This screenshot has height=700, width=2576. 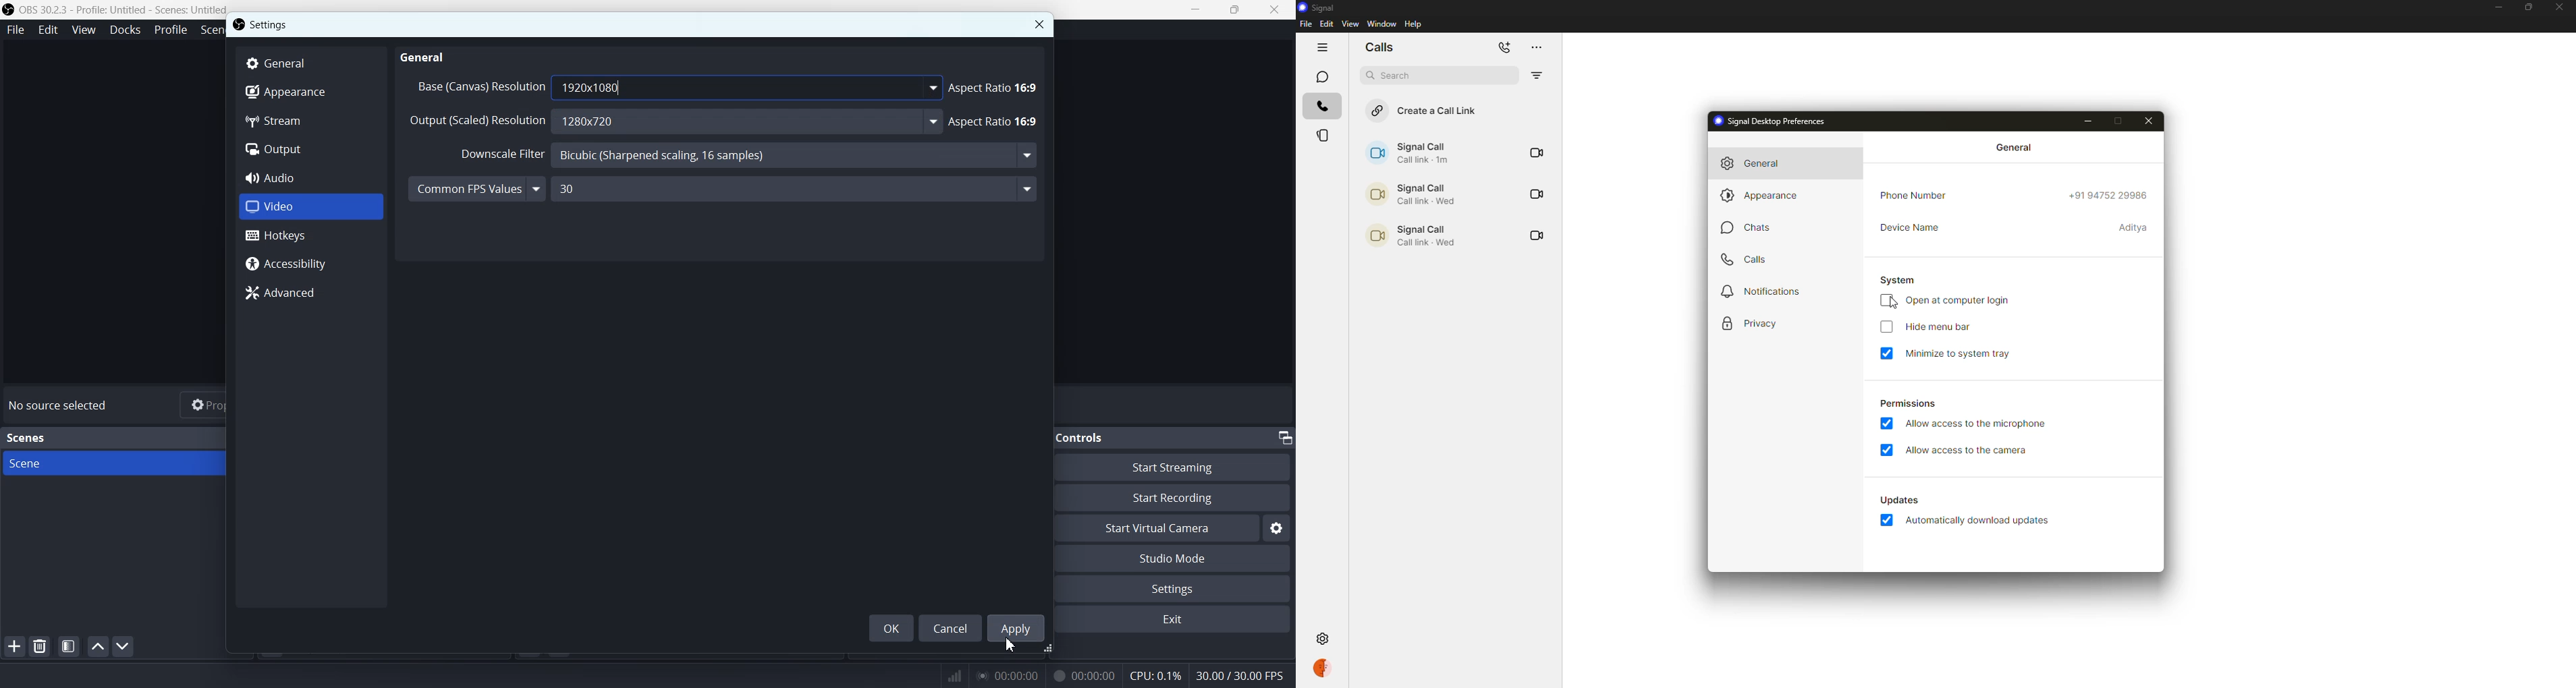 What do you see at coordinates (2560, 6) in the screenshot?
I see `close` at bounding box center [2560, 6].